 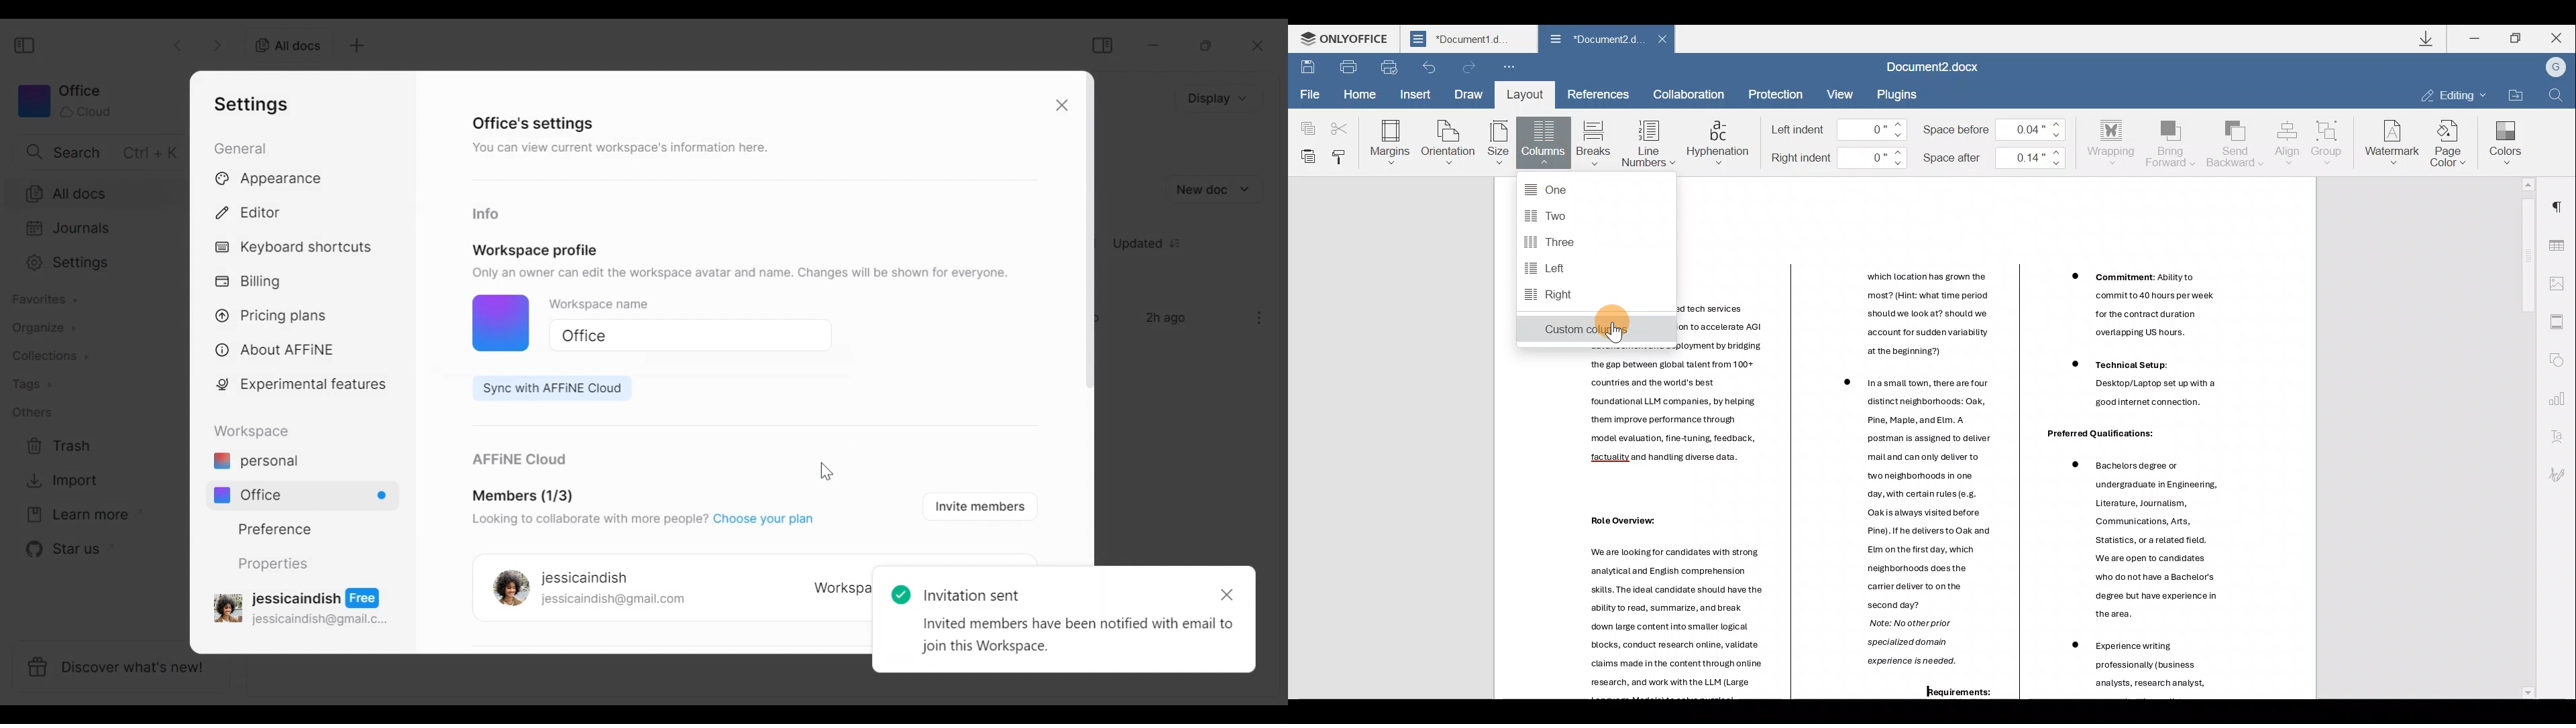 I want to click on Organize, so click(x=38, y=328).